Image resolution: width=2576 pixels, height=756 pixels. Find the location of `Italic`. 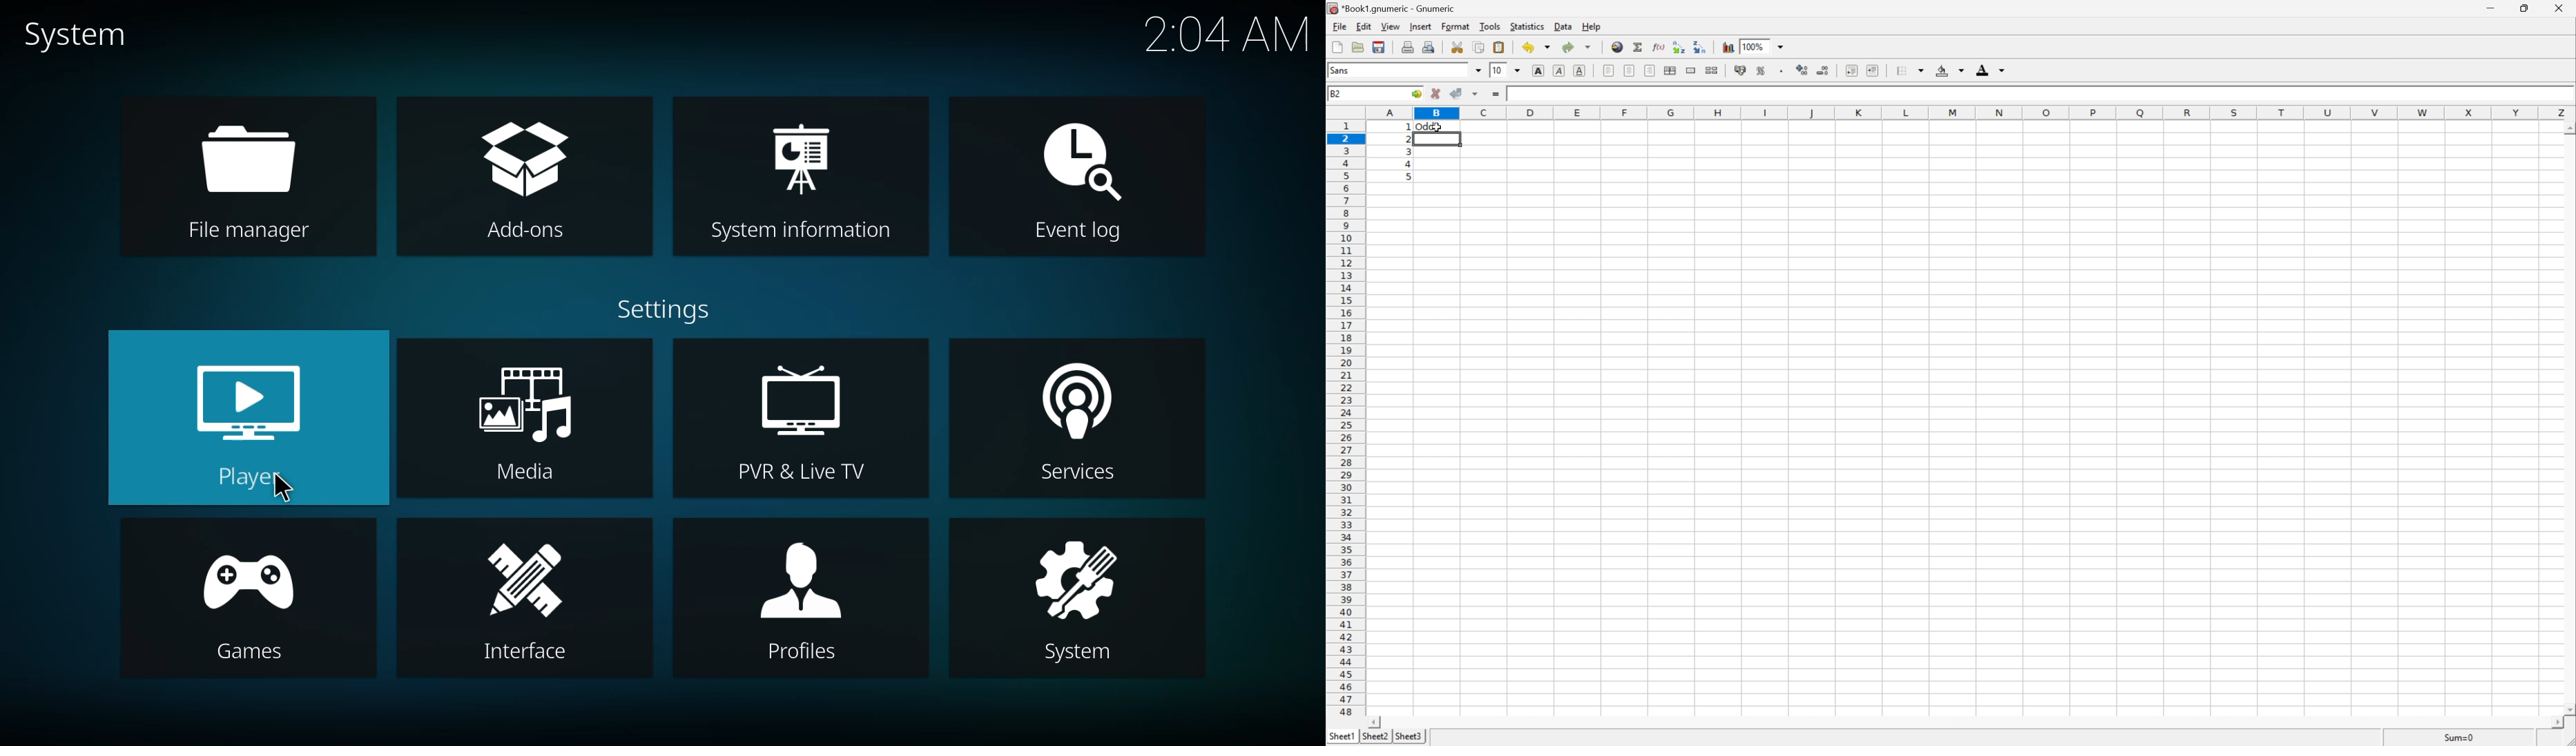

Italic is located at coordinates (1557, 71).